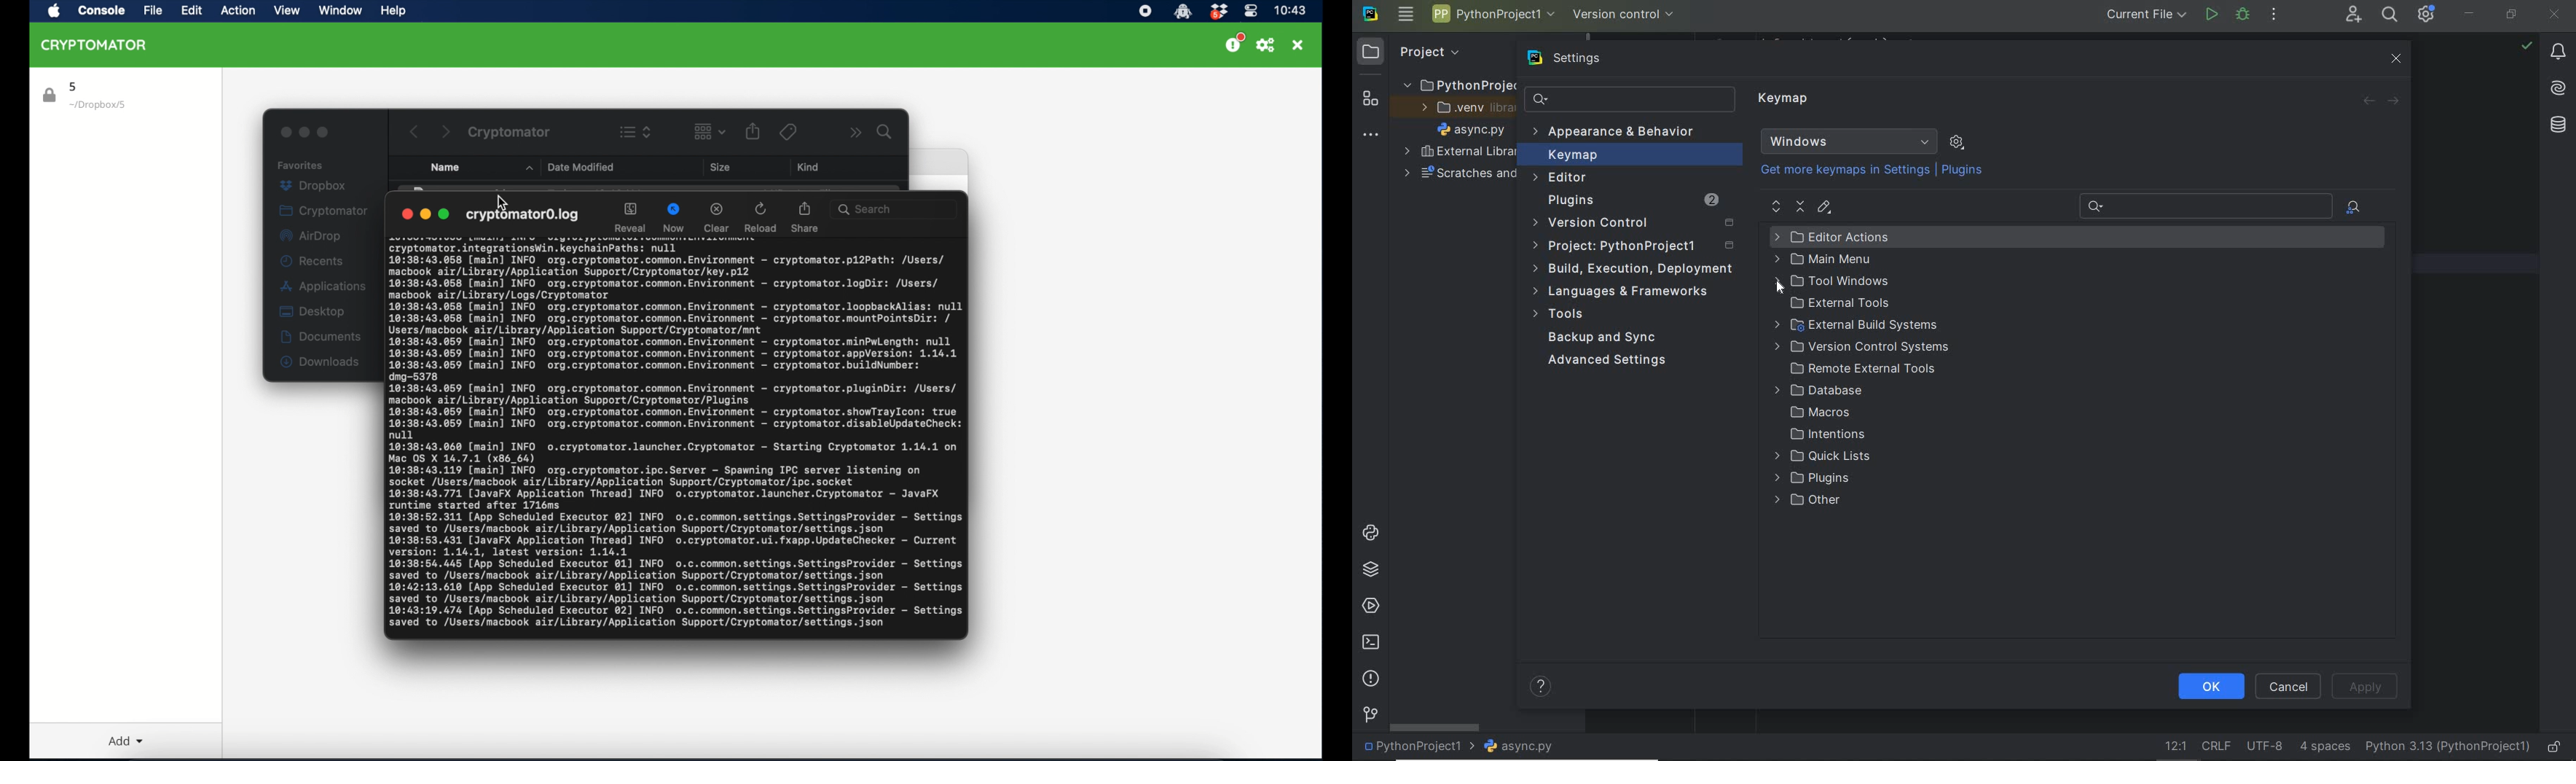  What do you see at coordinates (325, 210) in the screenshot?
I see `cryptomator` at bounding box center [325, 210].